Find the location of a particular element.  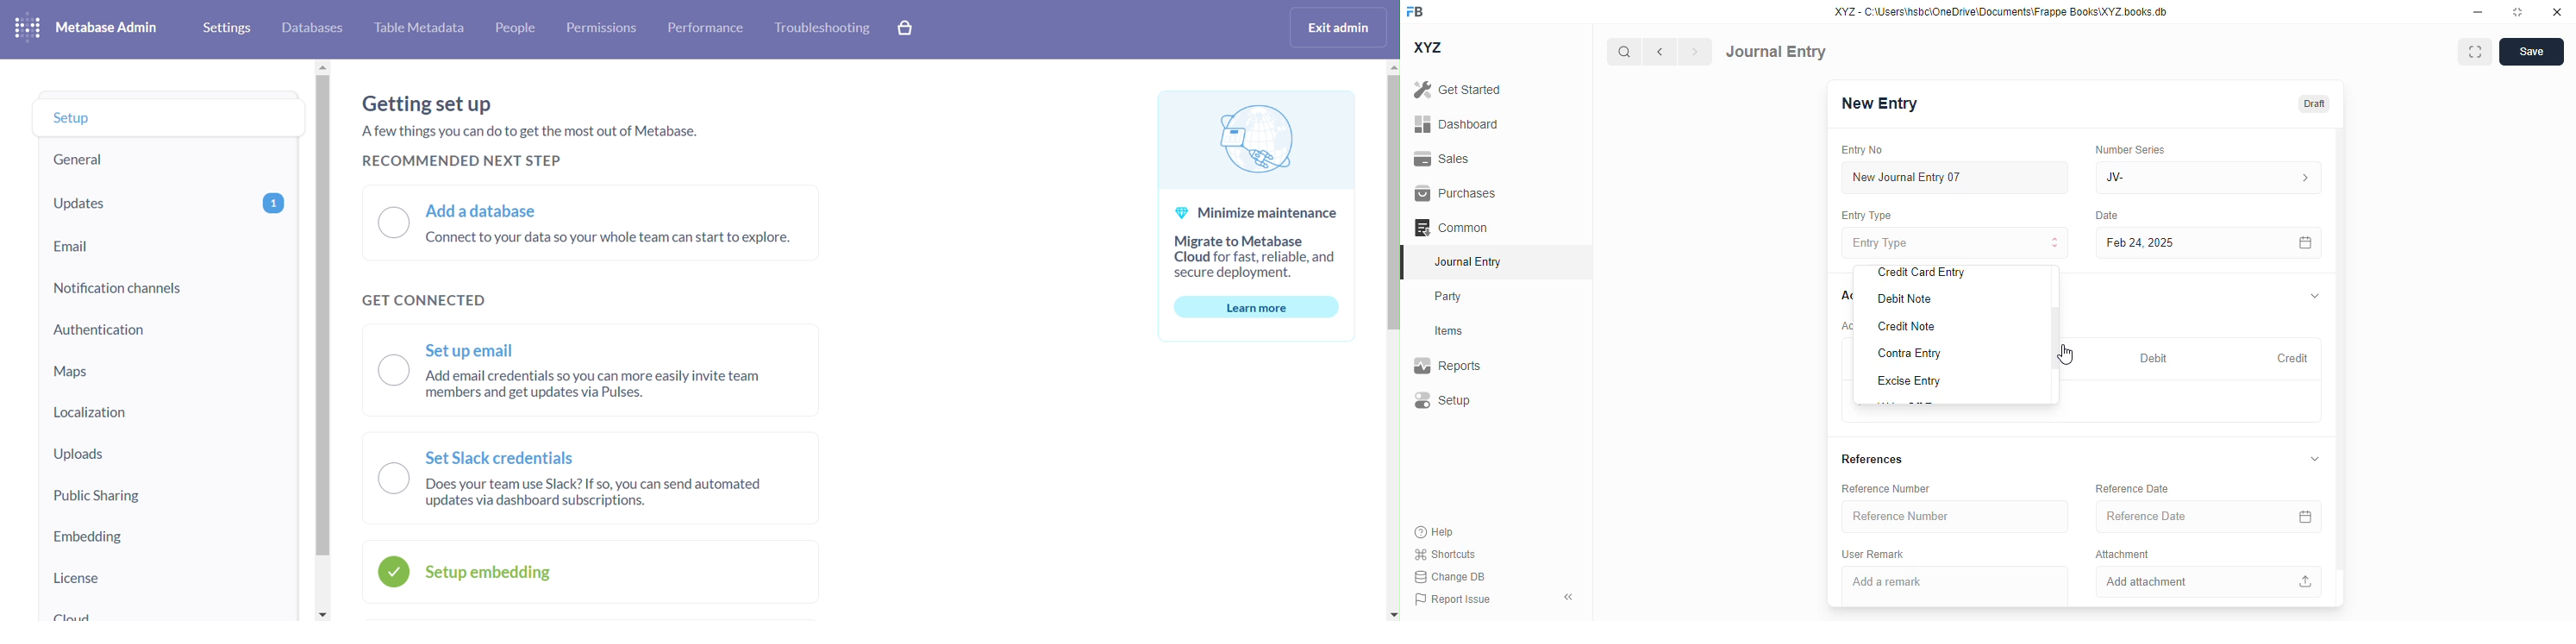

date is located at coordinates (2107, 216).